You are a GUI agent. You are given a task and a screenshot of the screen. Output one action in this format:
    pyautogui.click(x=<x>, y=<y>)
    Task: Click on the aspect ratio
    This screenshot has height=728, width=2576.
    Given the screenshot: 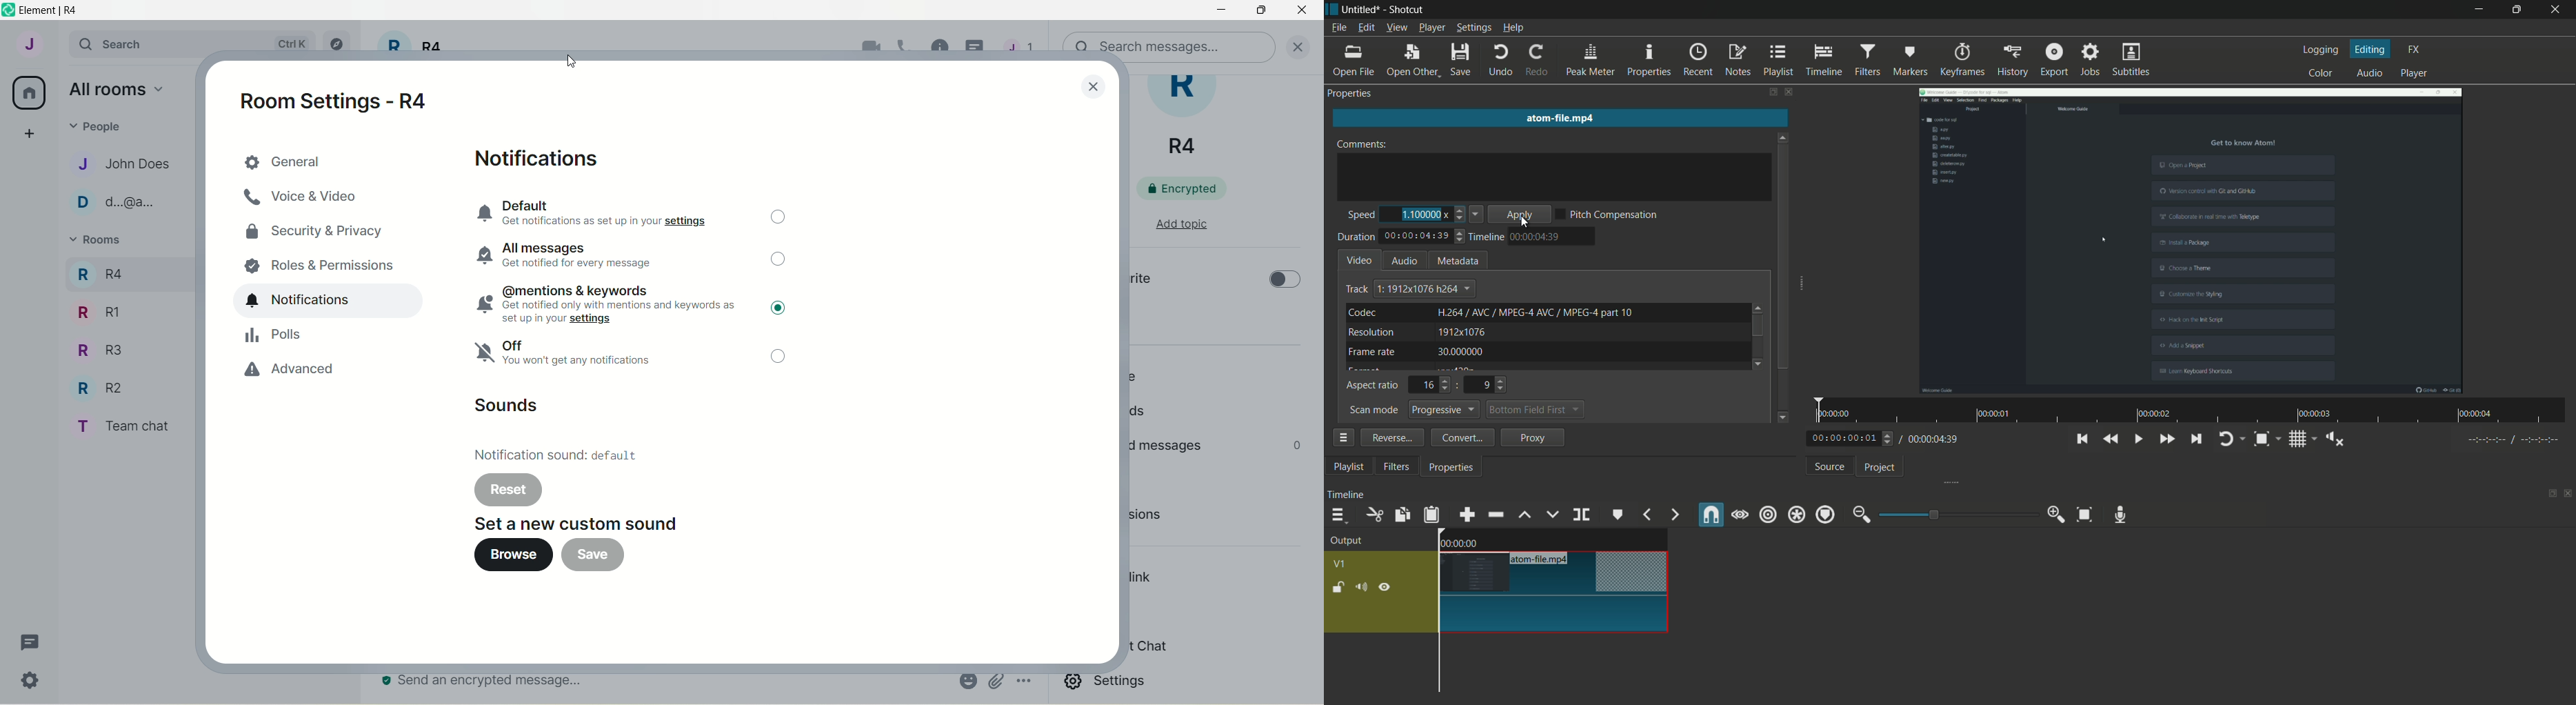 What is the action you would take?
    pyautogui.click(x=1373, y=386)
    